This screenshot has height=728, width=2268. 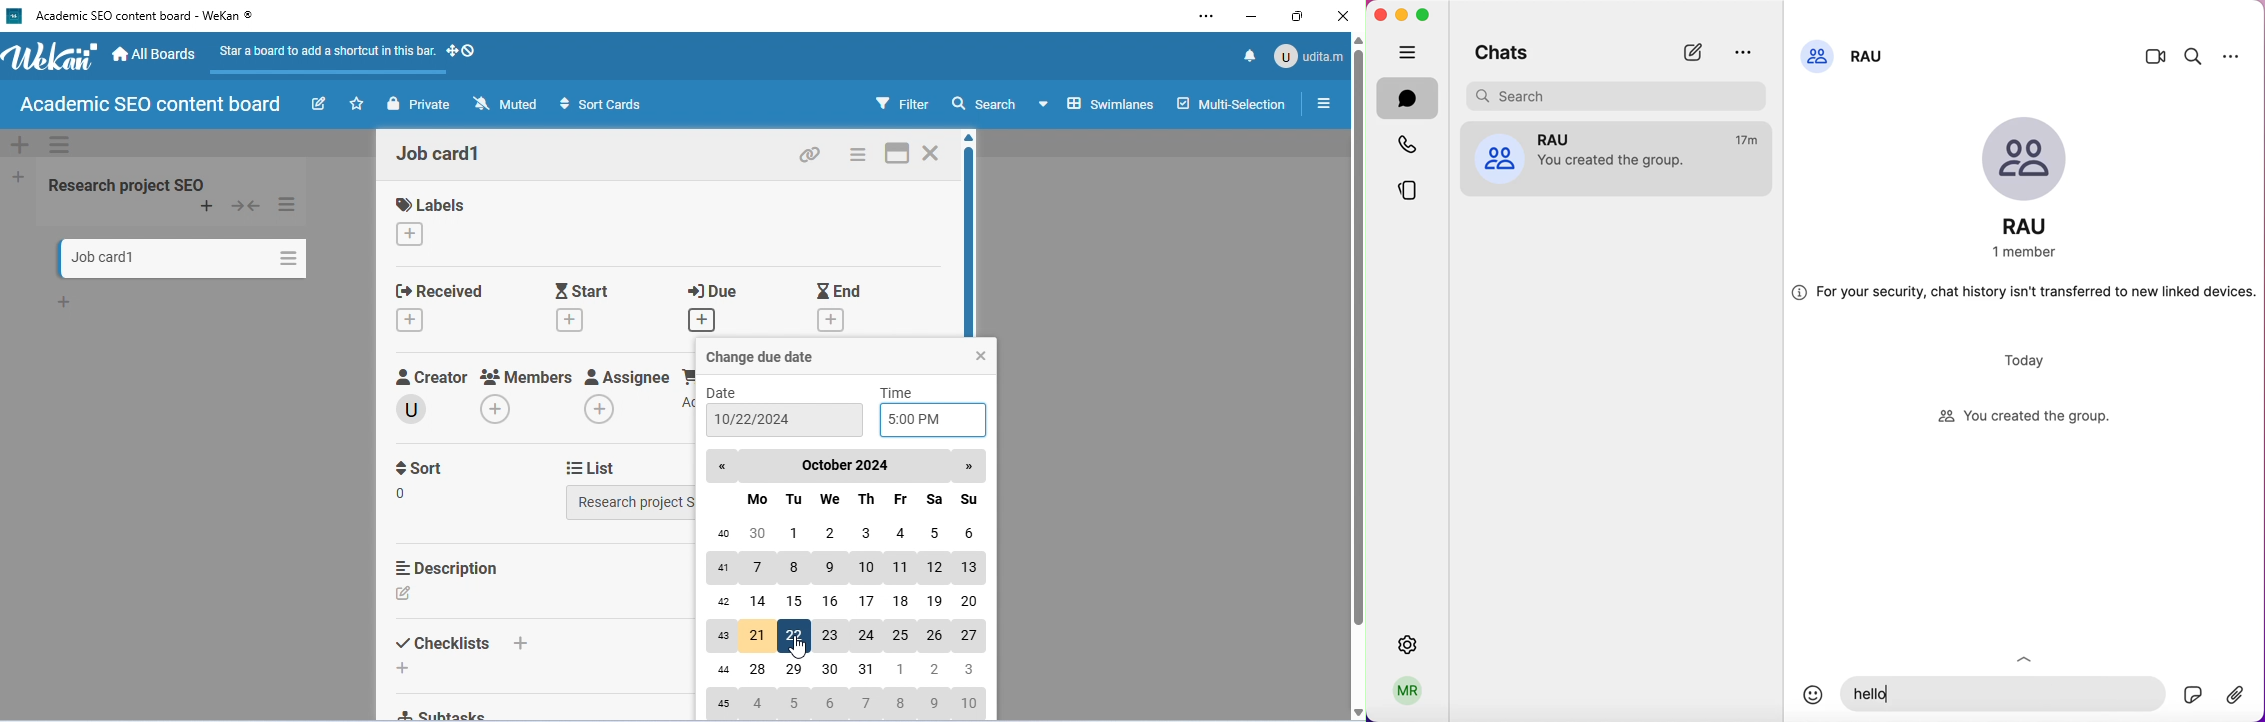 I want to click on close, so click(x=1342, y=17).